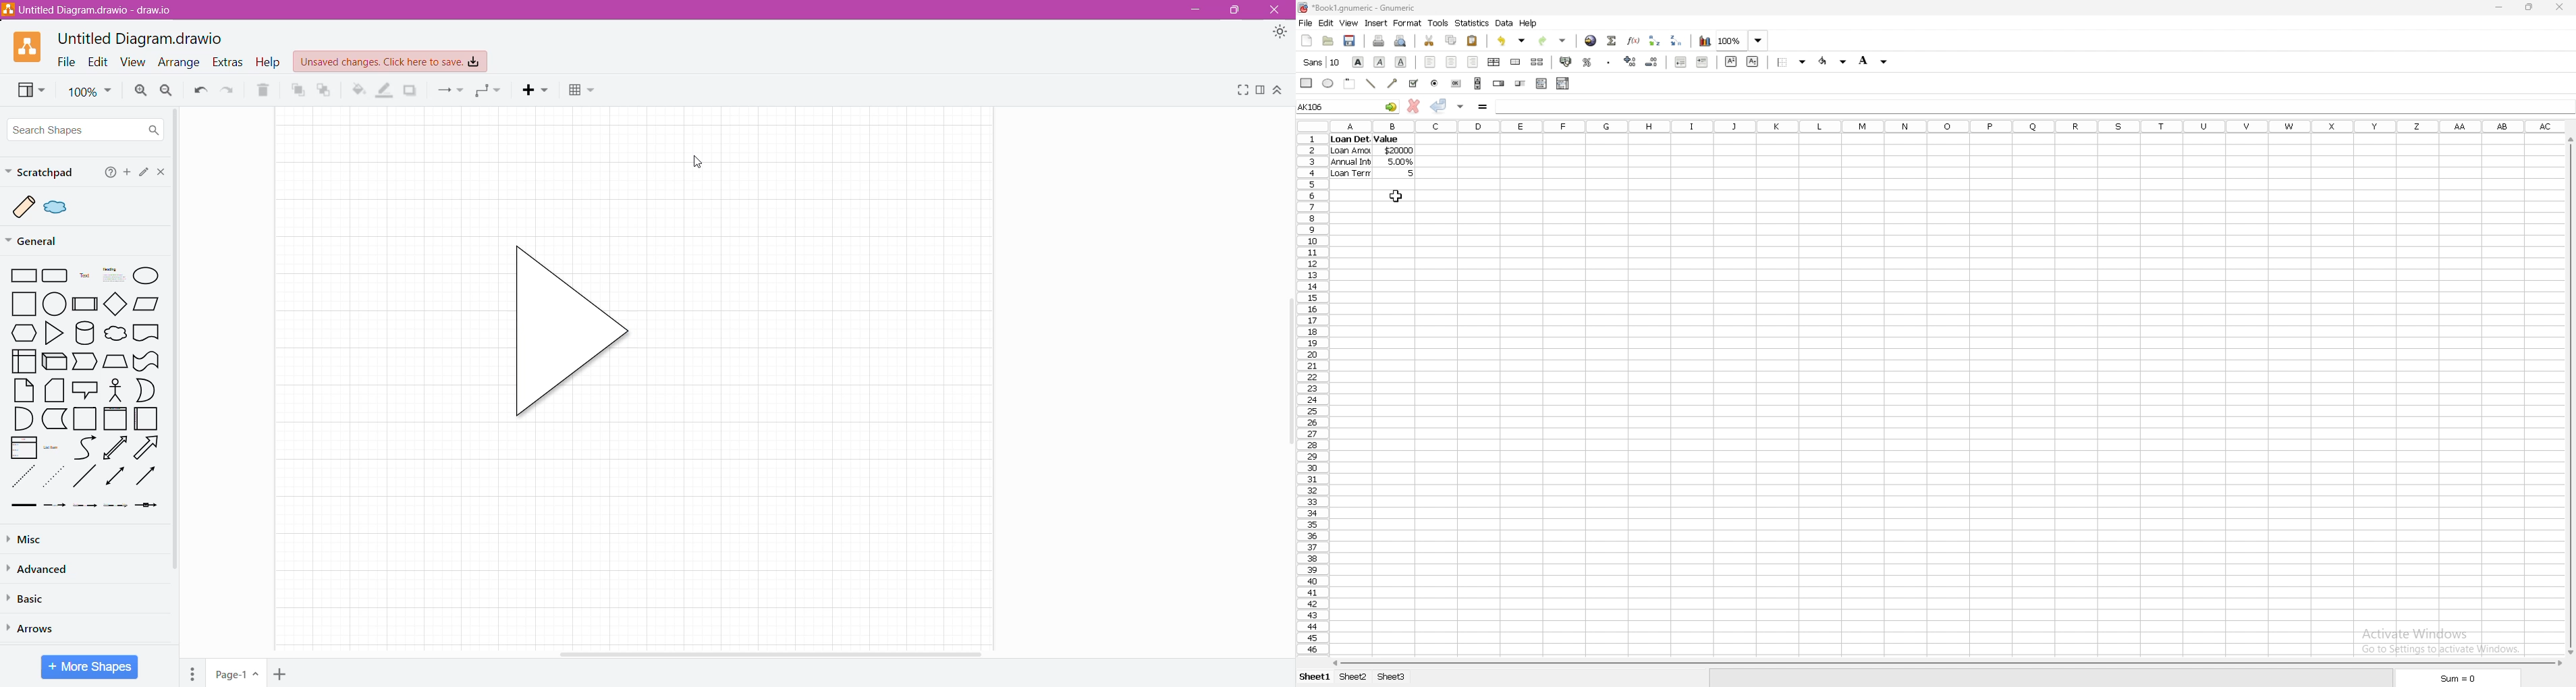 This screenshot has height=700, width=2576. Describe the element at coordinates (45, 629) in the screenshot. I see `Arrows` at that location.